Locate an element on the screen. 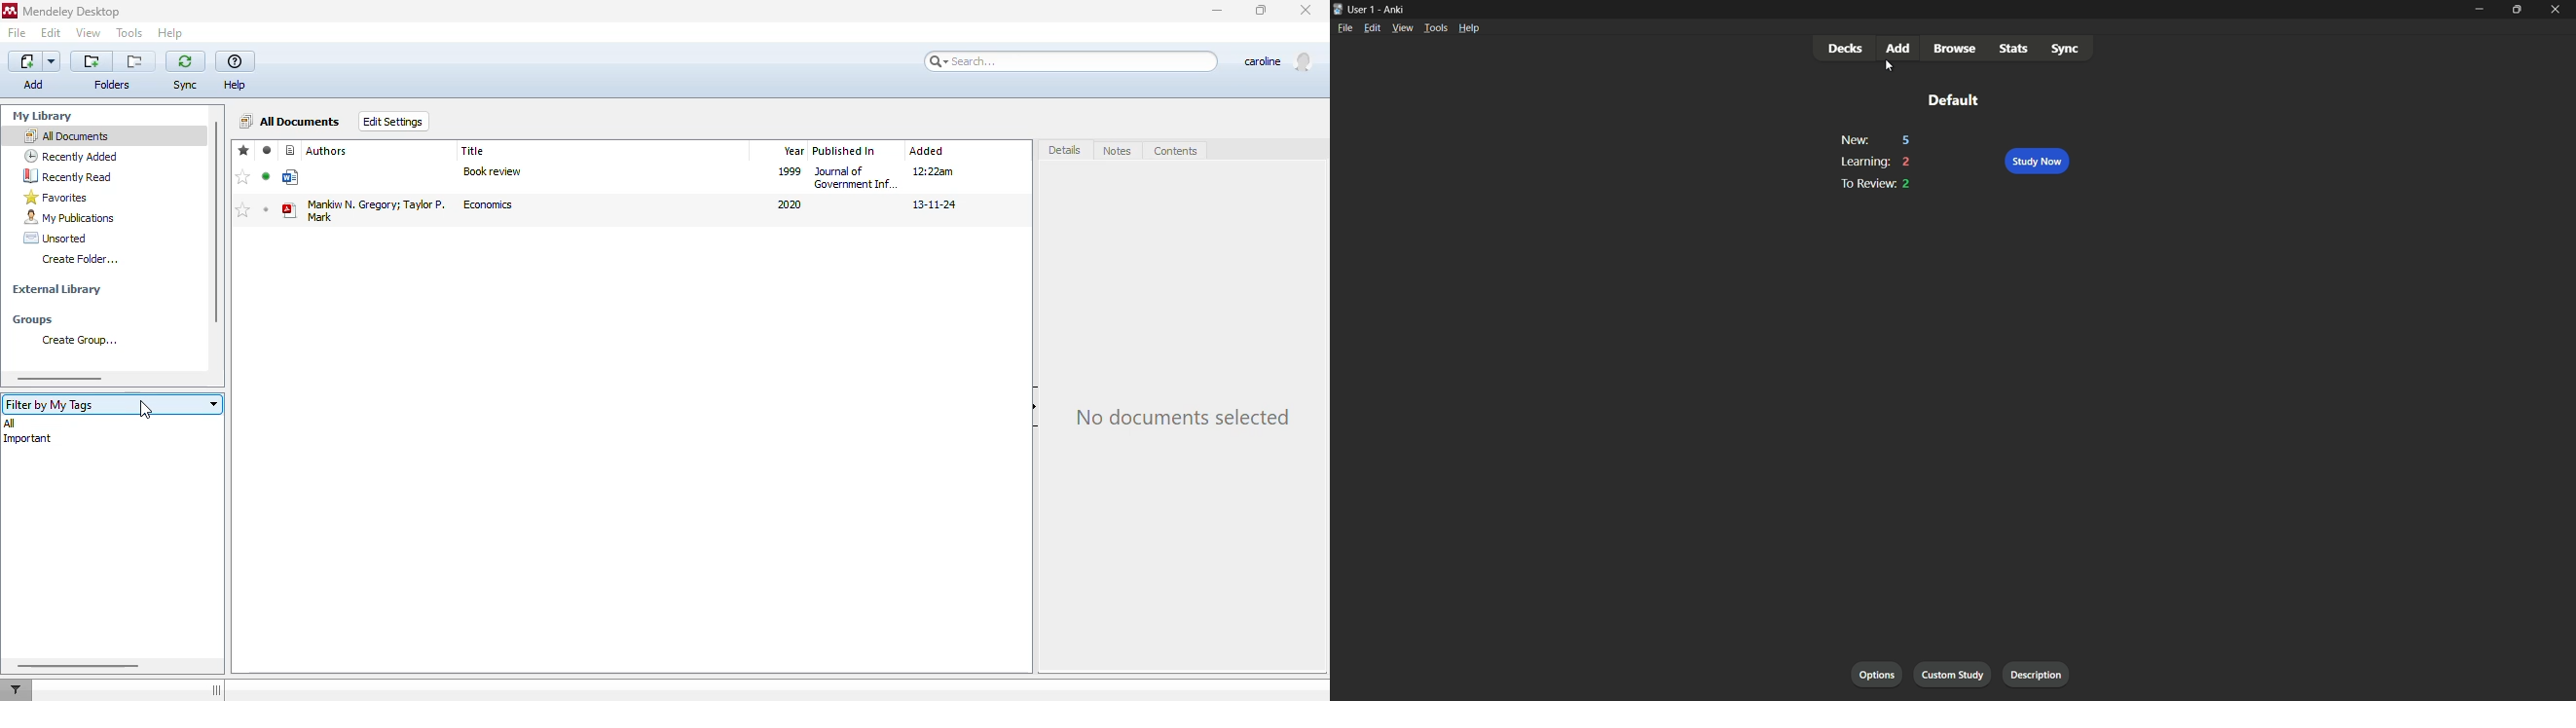 This screenshot has width=2576, height=728. file menu is located at coordinates (1345, 27).